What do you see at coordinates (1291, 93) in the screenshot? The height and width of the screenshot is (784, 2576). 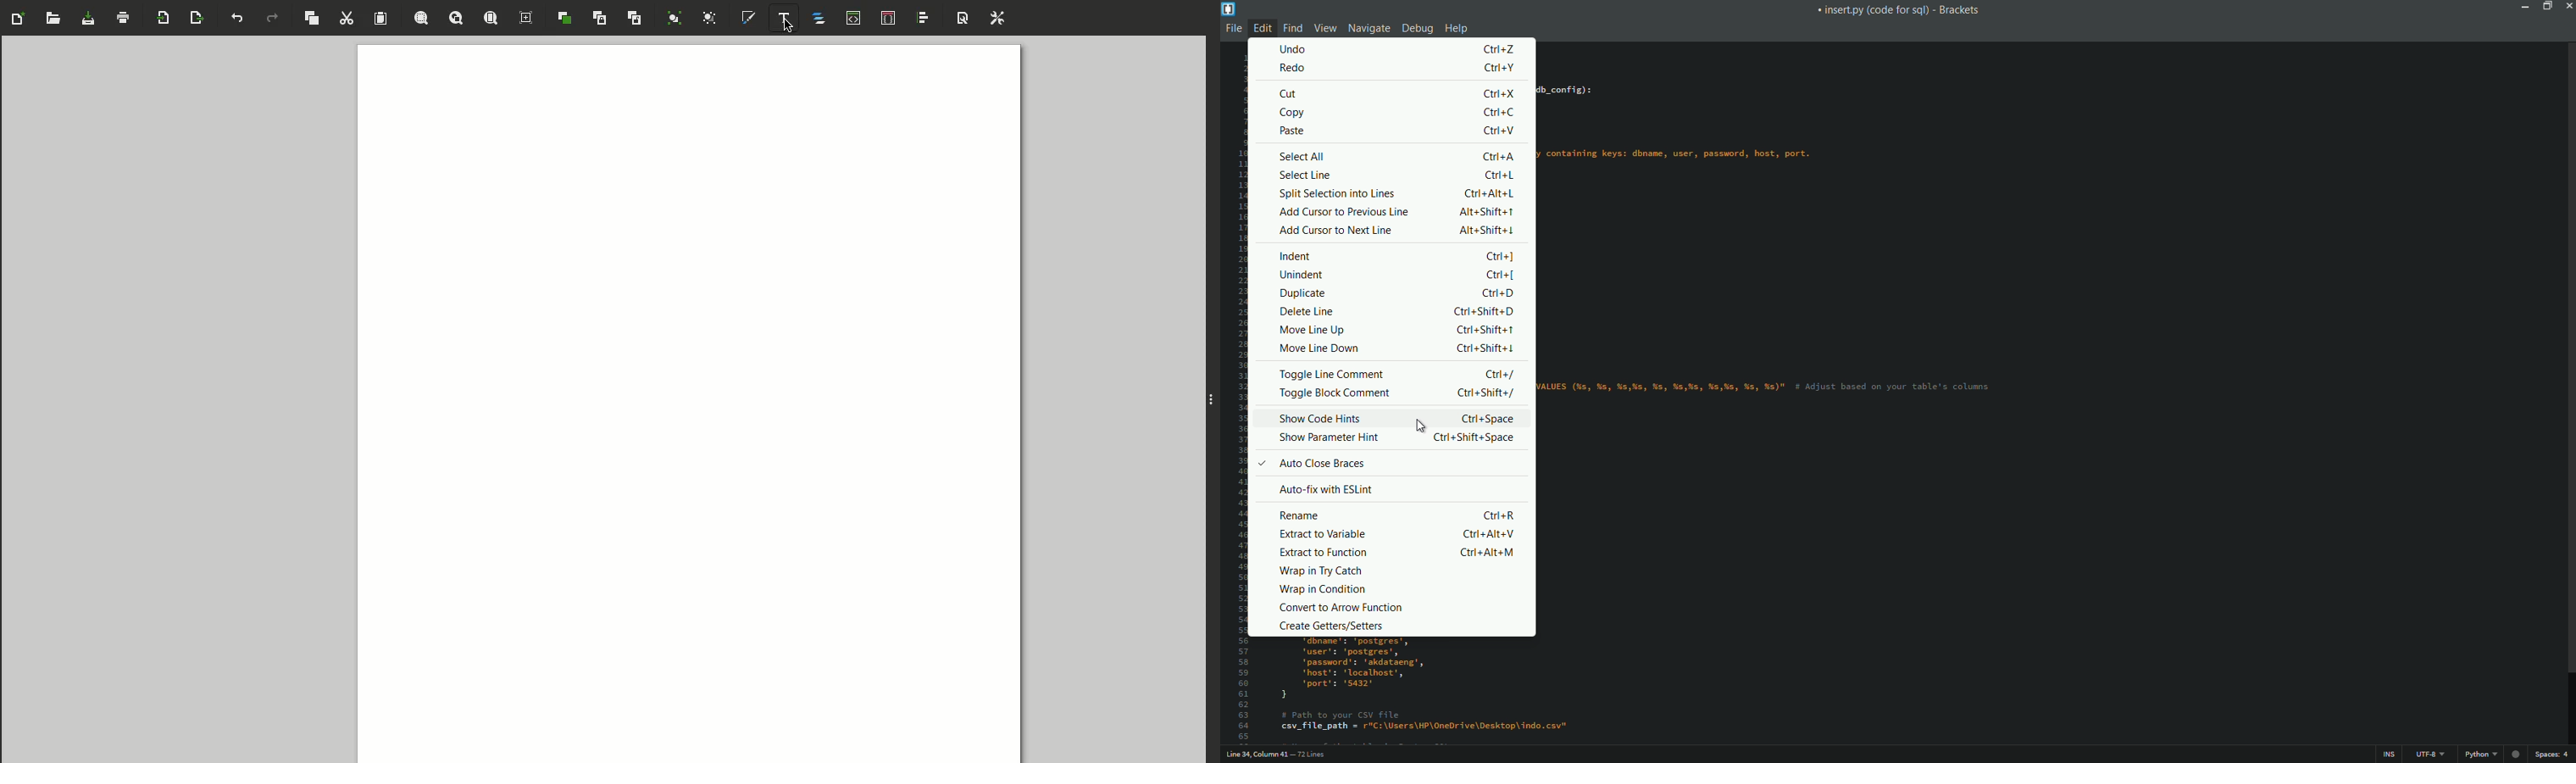 I see `cut` at bounding box center [1291, 93].